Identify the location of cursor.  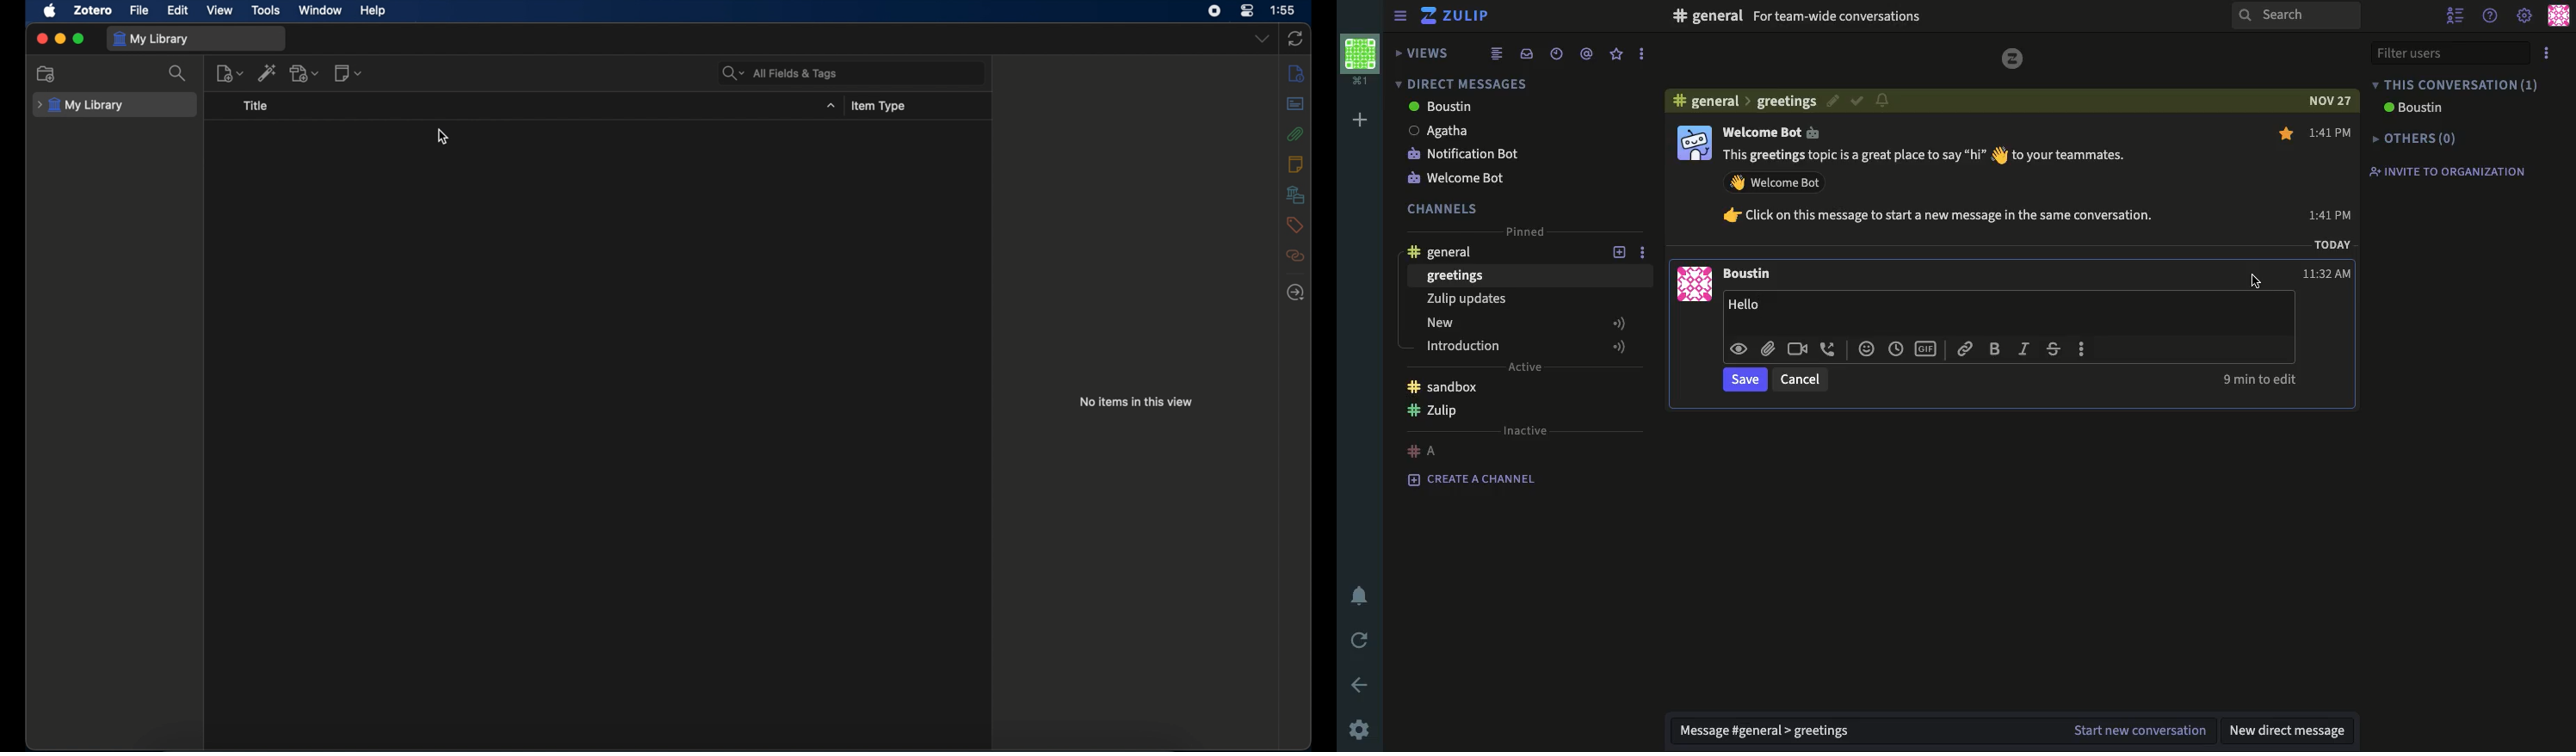
(444, 137).